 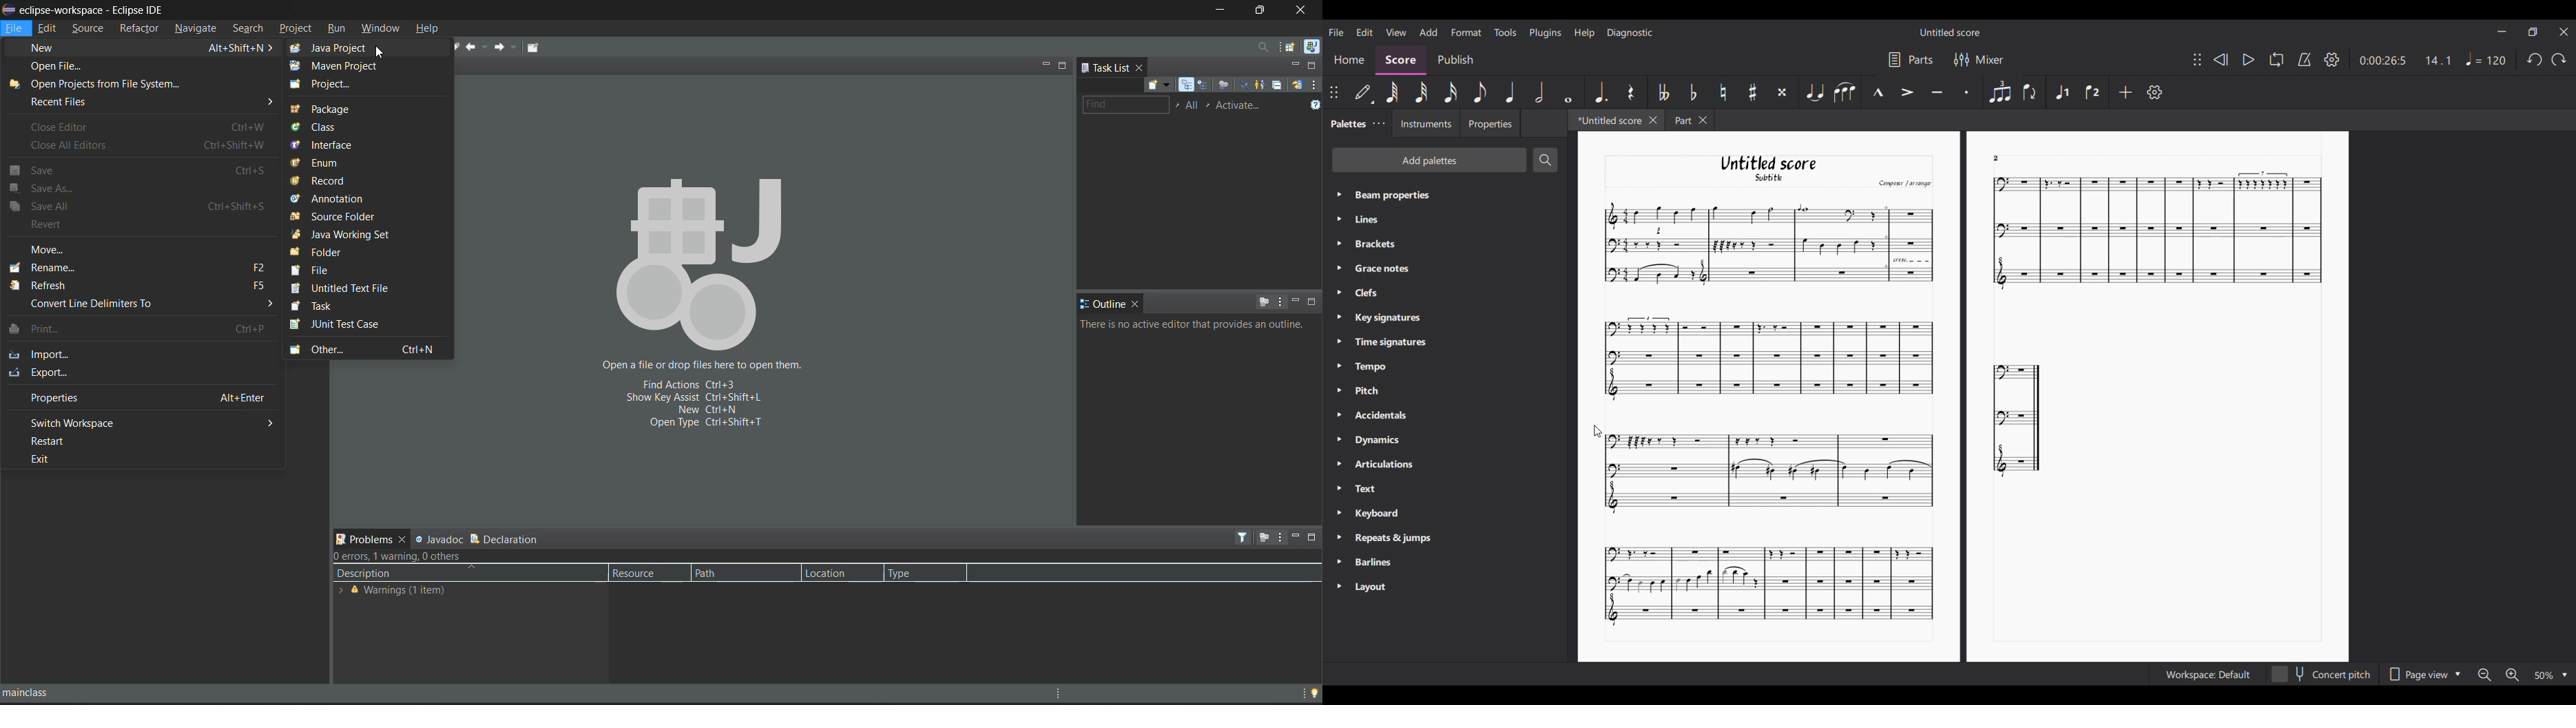 I want to click on cursor, so click(x=1600, y=431).